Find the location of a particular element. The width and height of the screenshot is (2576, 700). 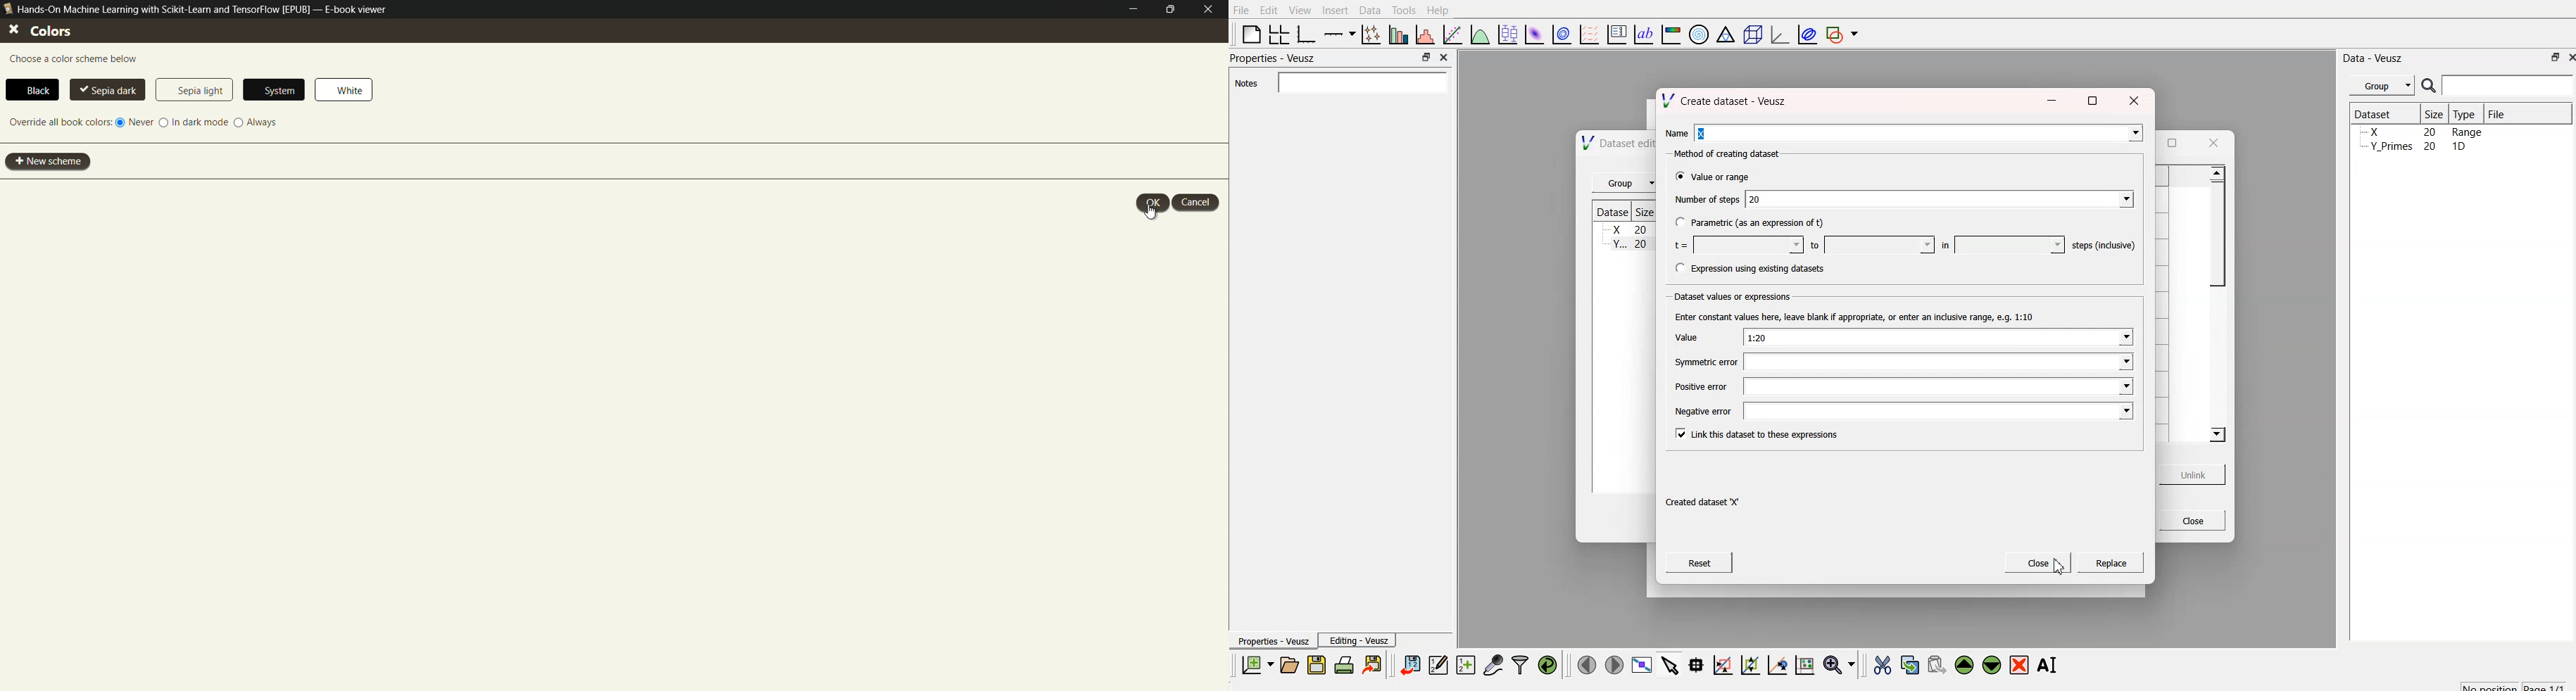

[gee is located at coordinates (2109, 566).